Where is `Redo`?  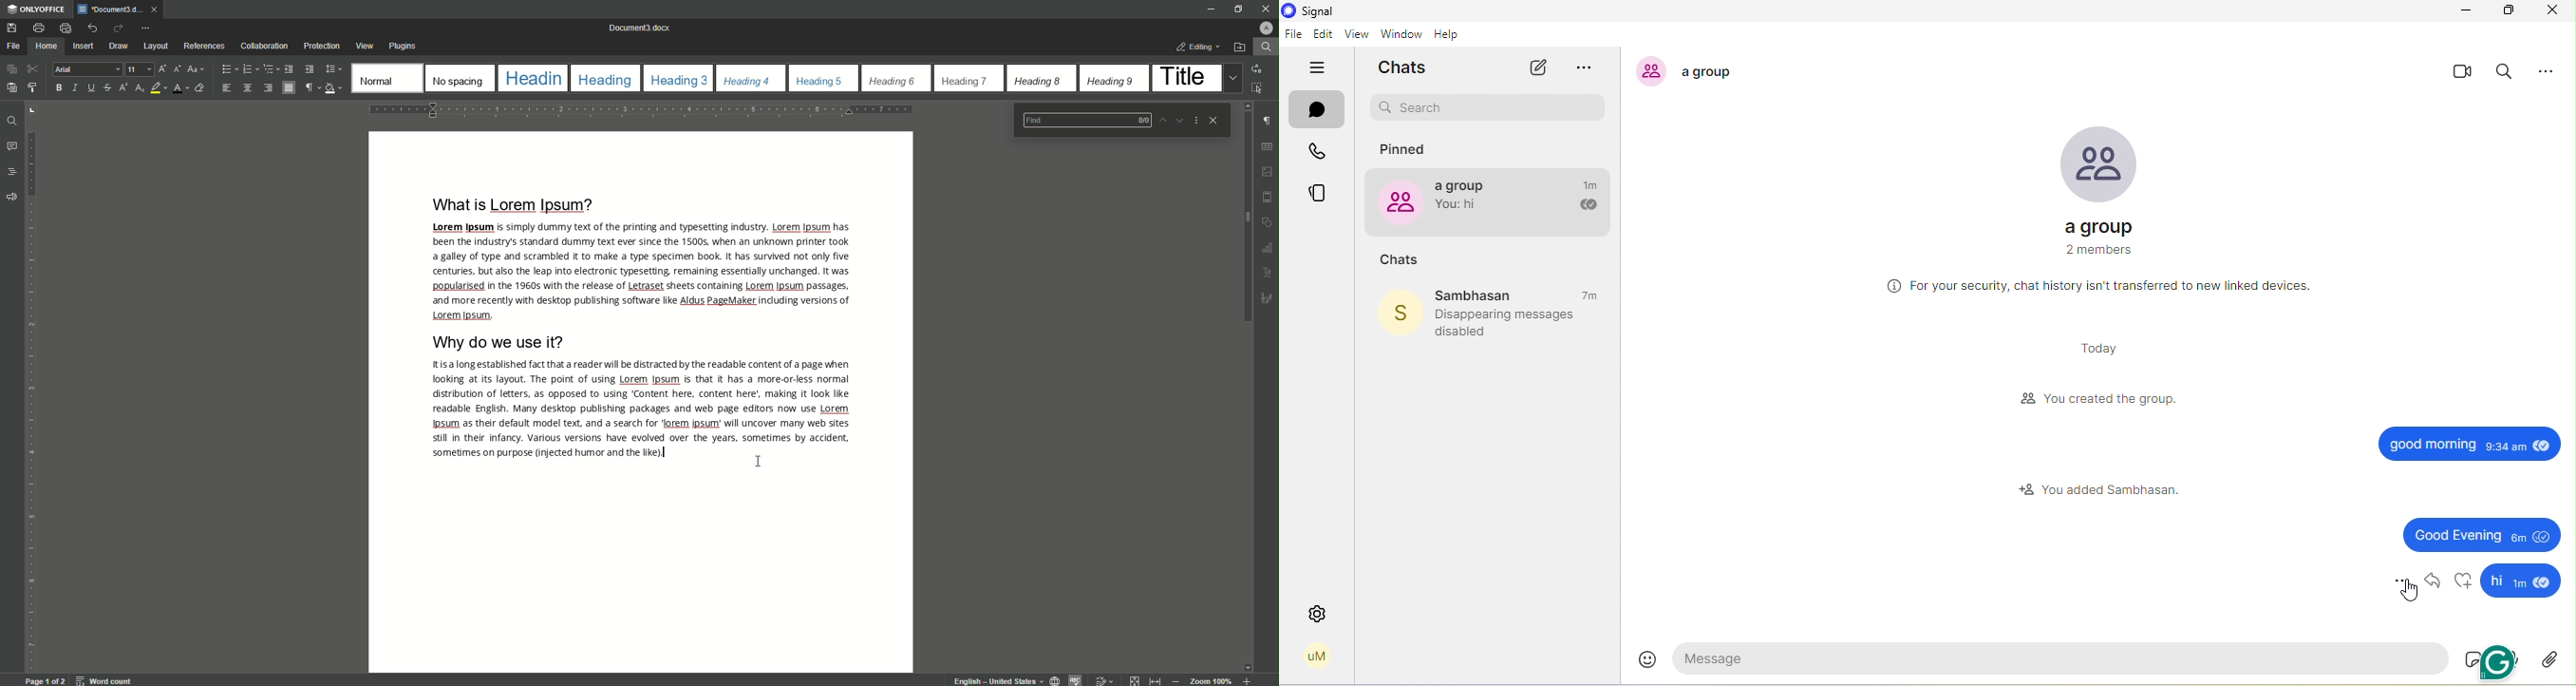
Redo is located at coordinates (115, 29).